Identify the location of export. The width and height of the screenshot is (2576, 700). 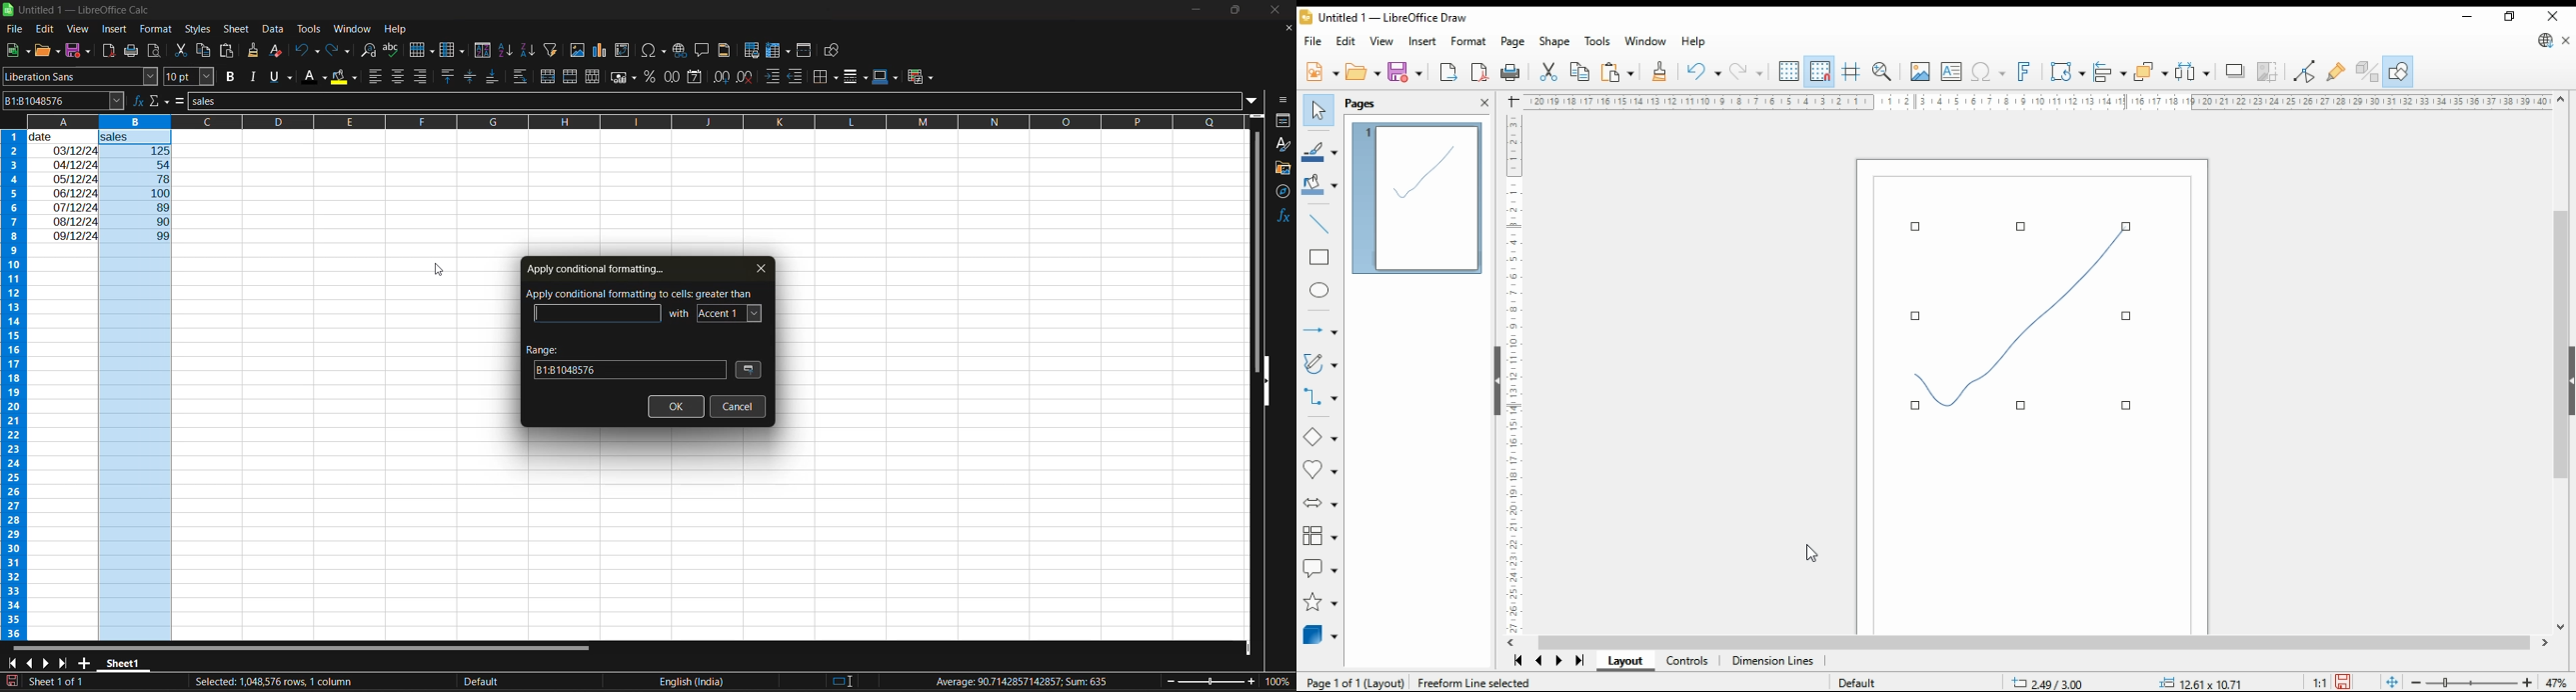
(1448, 72).